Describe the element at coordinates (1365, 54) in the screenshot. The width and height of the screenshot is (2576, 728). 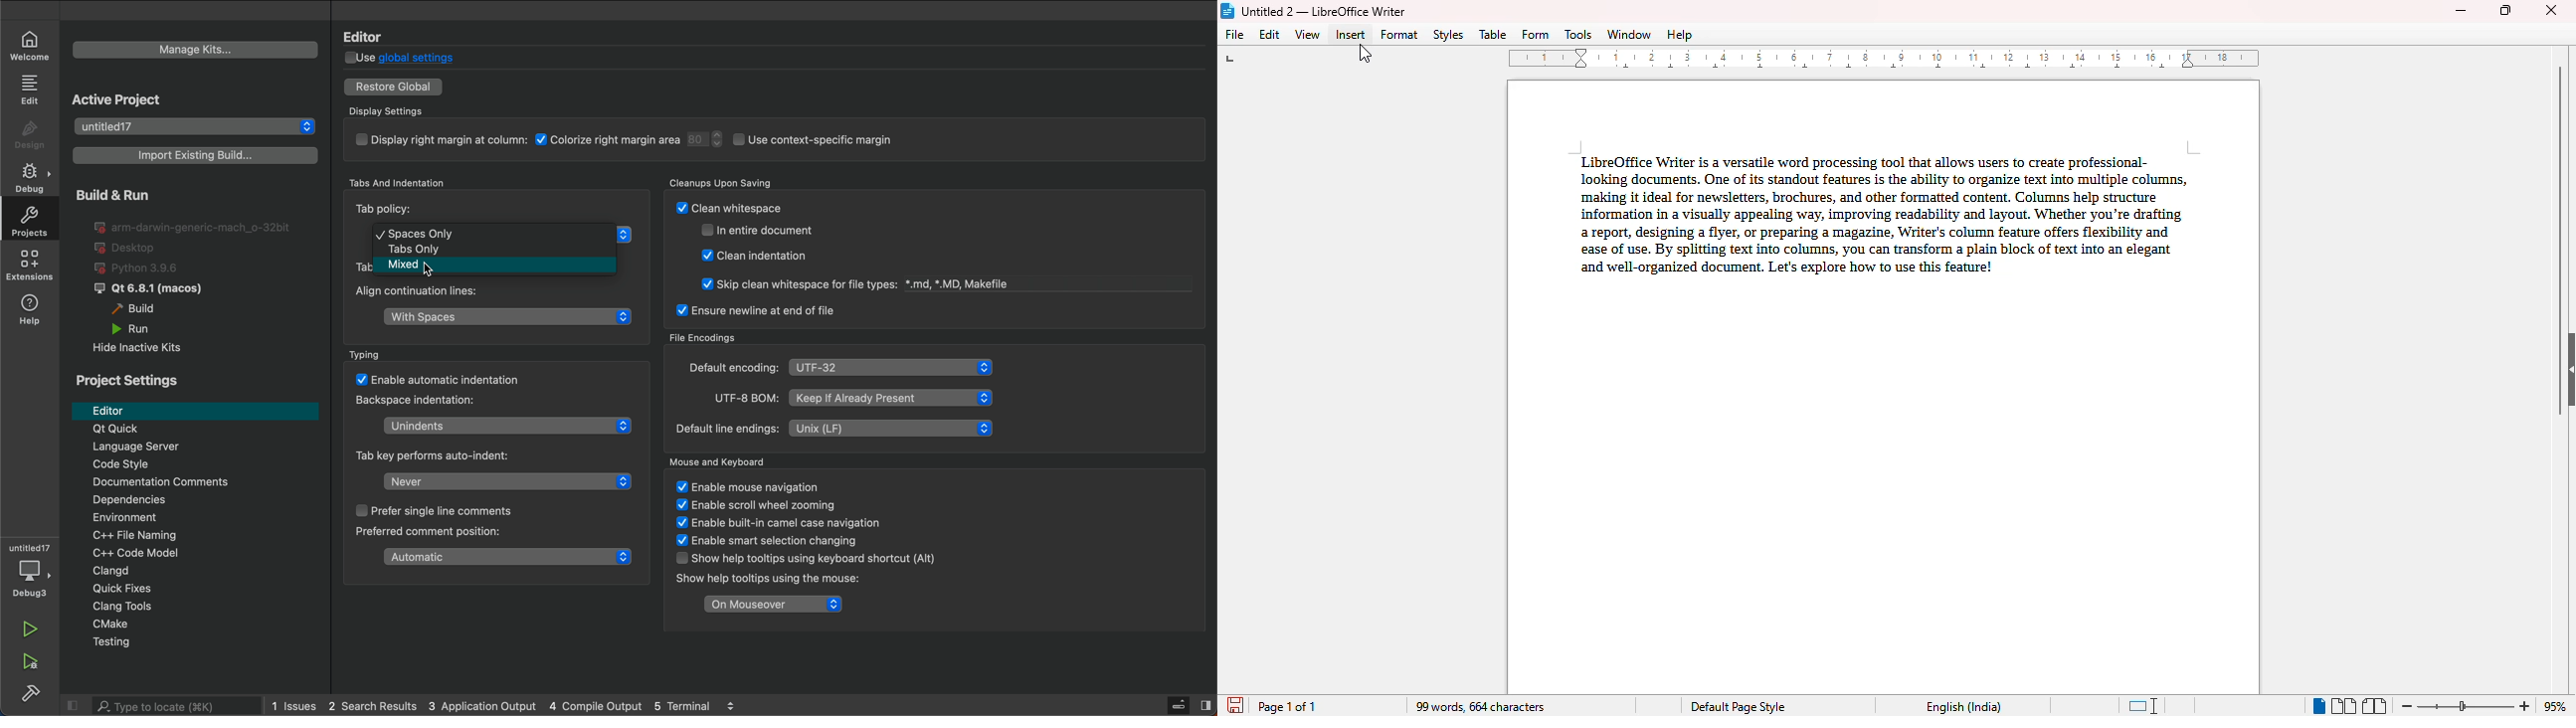
I see `cursor` at that location.